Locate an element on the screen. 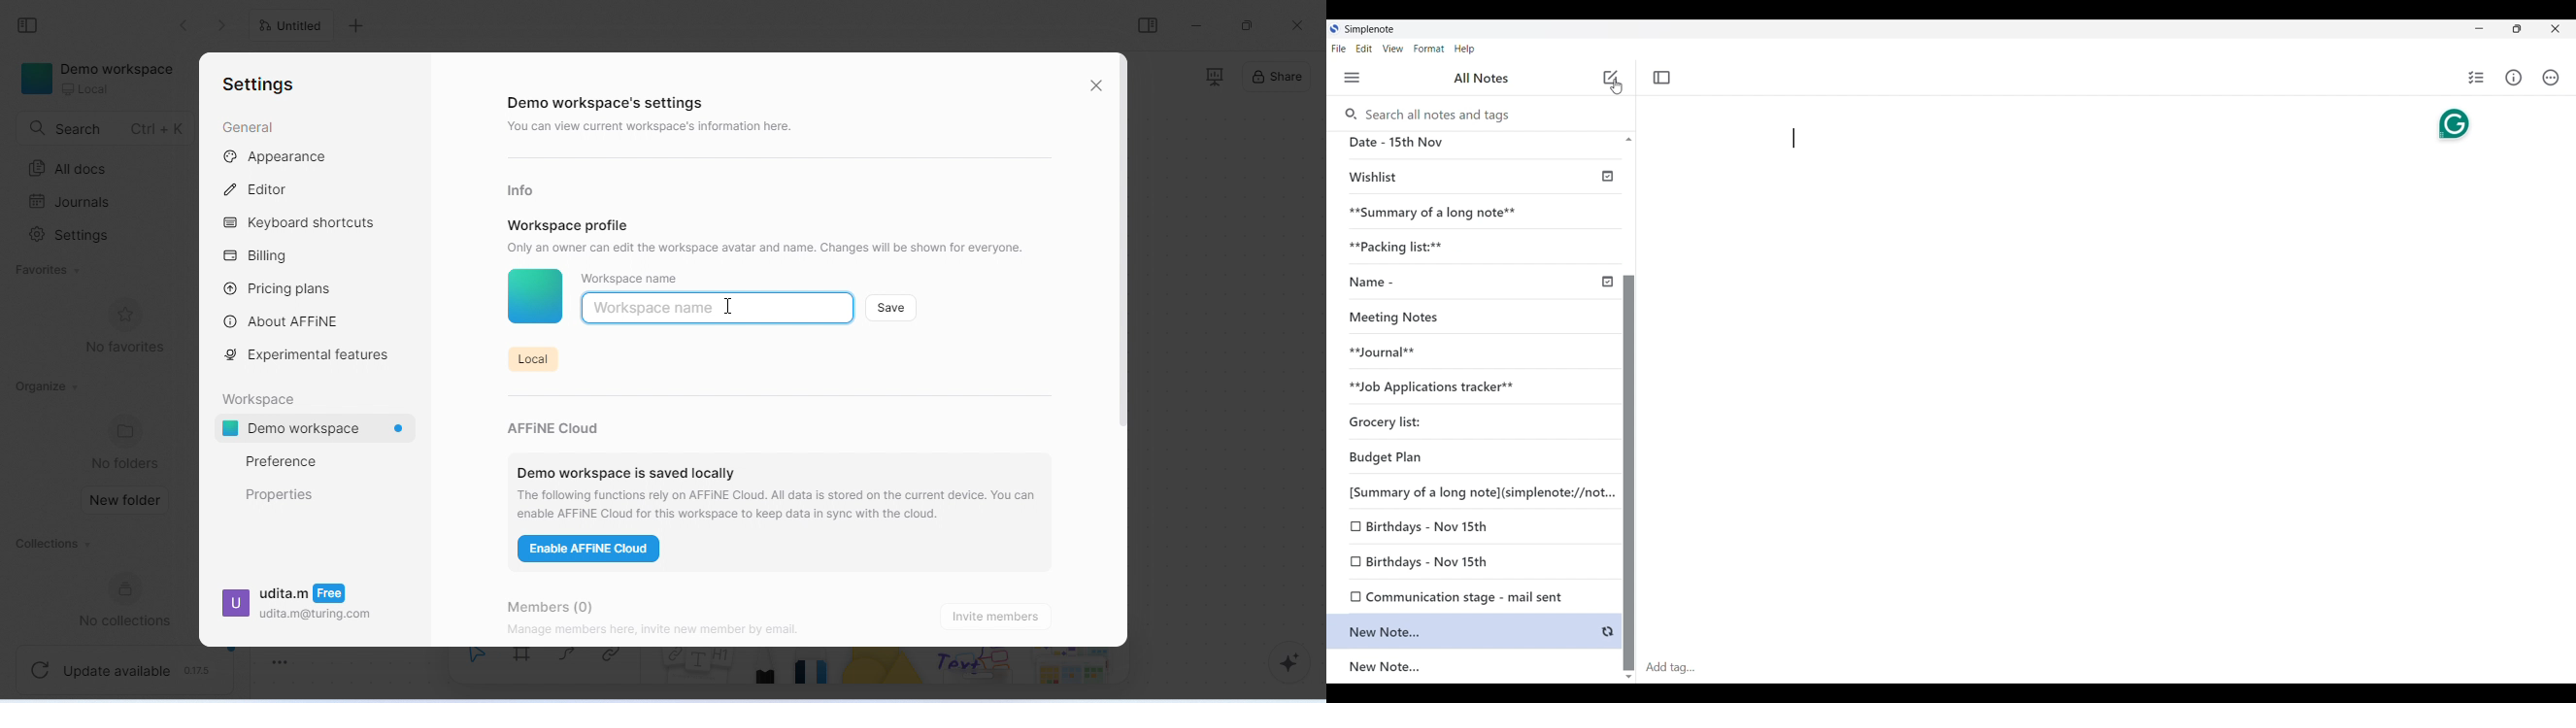 The width and height of the screenshot is (2576, 728). ‘The following functions rely on AFFINE Cloud. All data is stored on the current device. You can enable AFFINE Cloud for this workspace to keep data in sync with the cloud. is located at coordinates (781, 504).